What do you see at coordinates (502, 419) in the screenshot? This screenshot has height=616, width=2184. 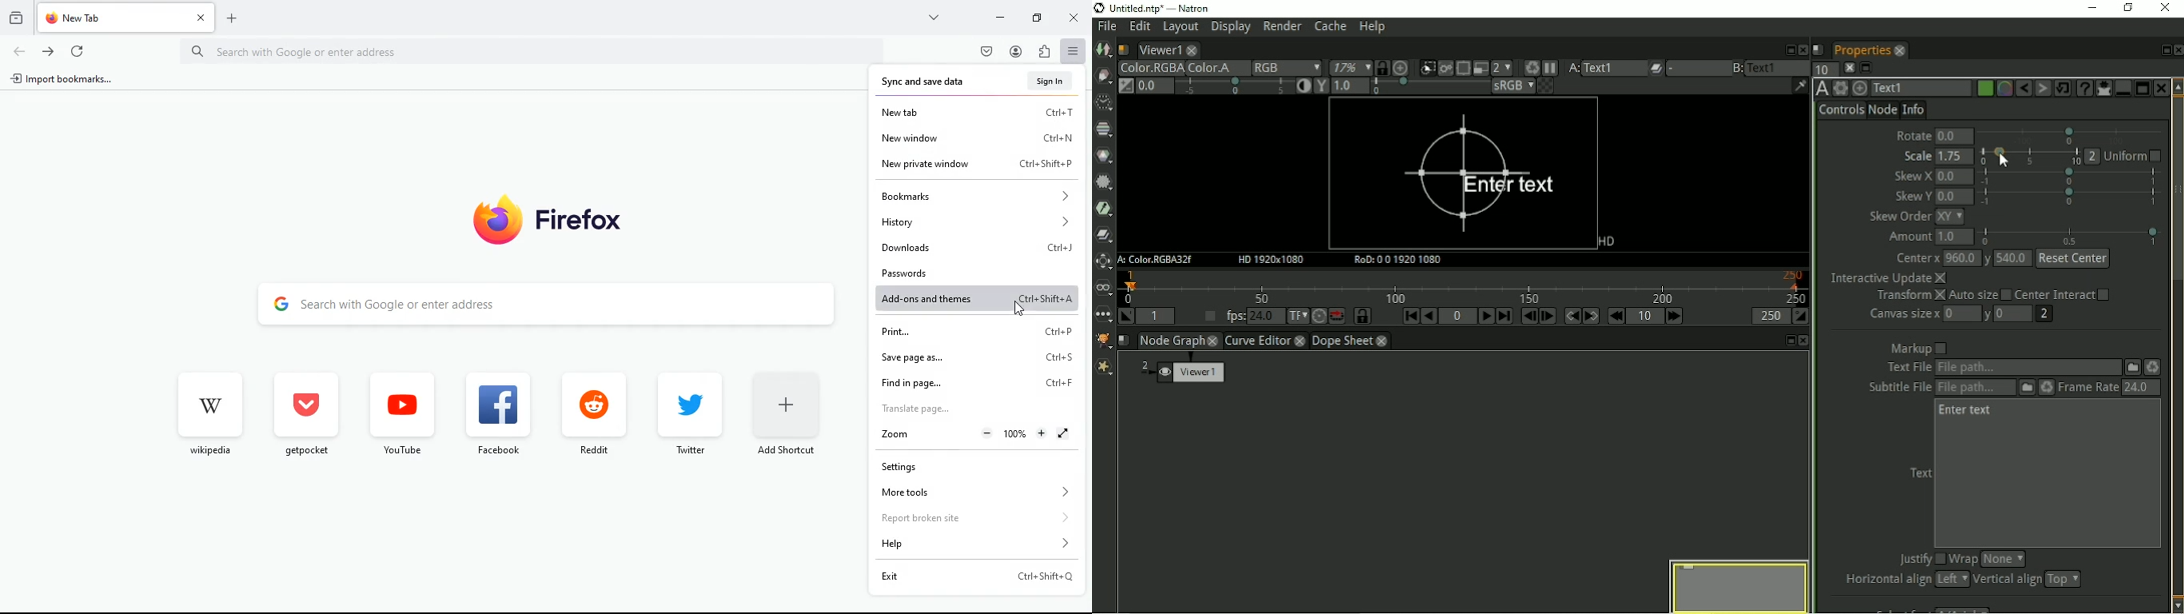 I see `facebook` at bounding box center [502, 419].